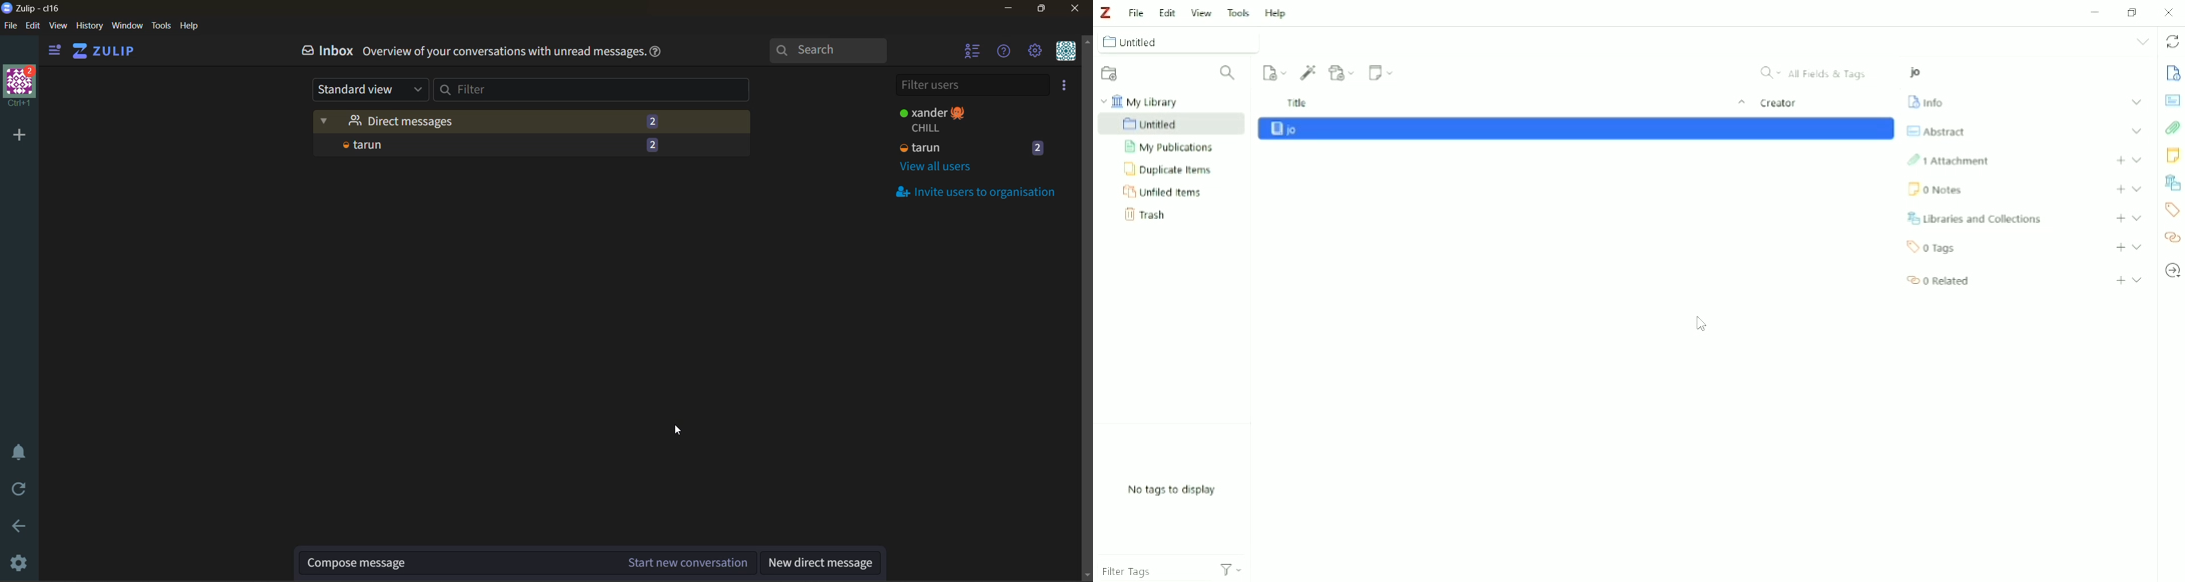  What do you see at coordinates (2120, 219) in the screenshot?
I see `Add` at bounding box center [2120, 219].